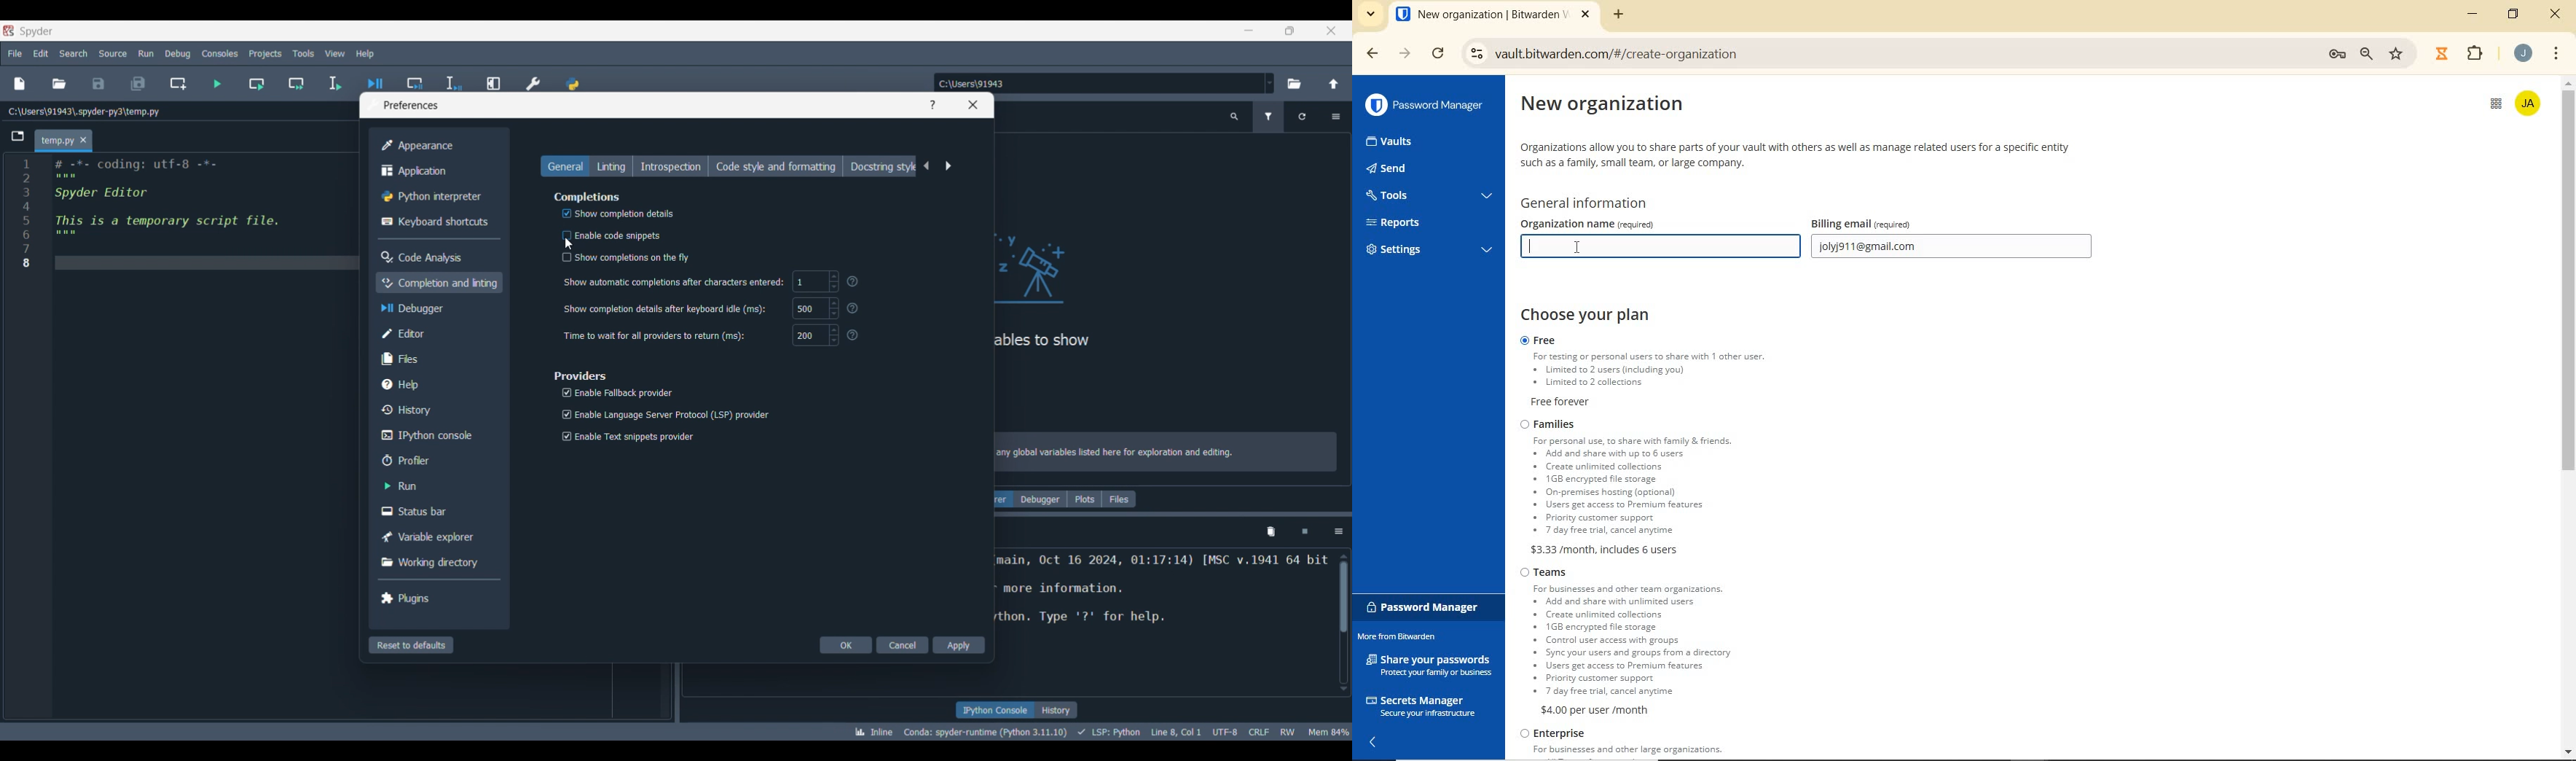 Image resolution: width=2576 pixels, height=784 pixels. I want to click on families plan, so click(1670, 486).